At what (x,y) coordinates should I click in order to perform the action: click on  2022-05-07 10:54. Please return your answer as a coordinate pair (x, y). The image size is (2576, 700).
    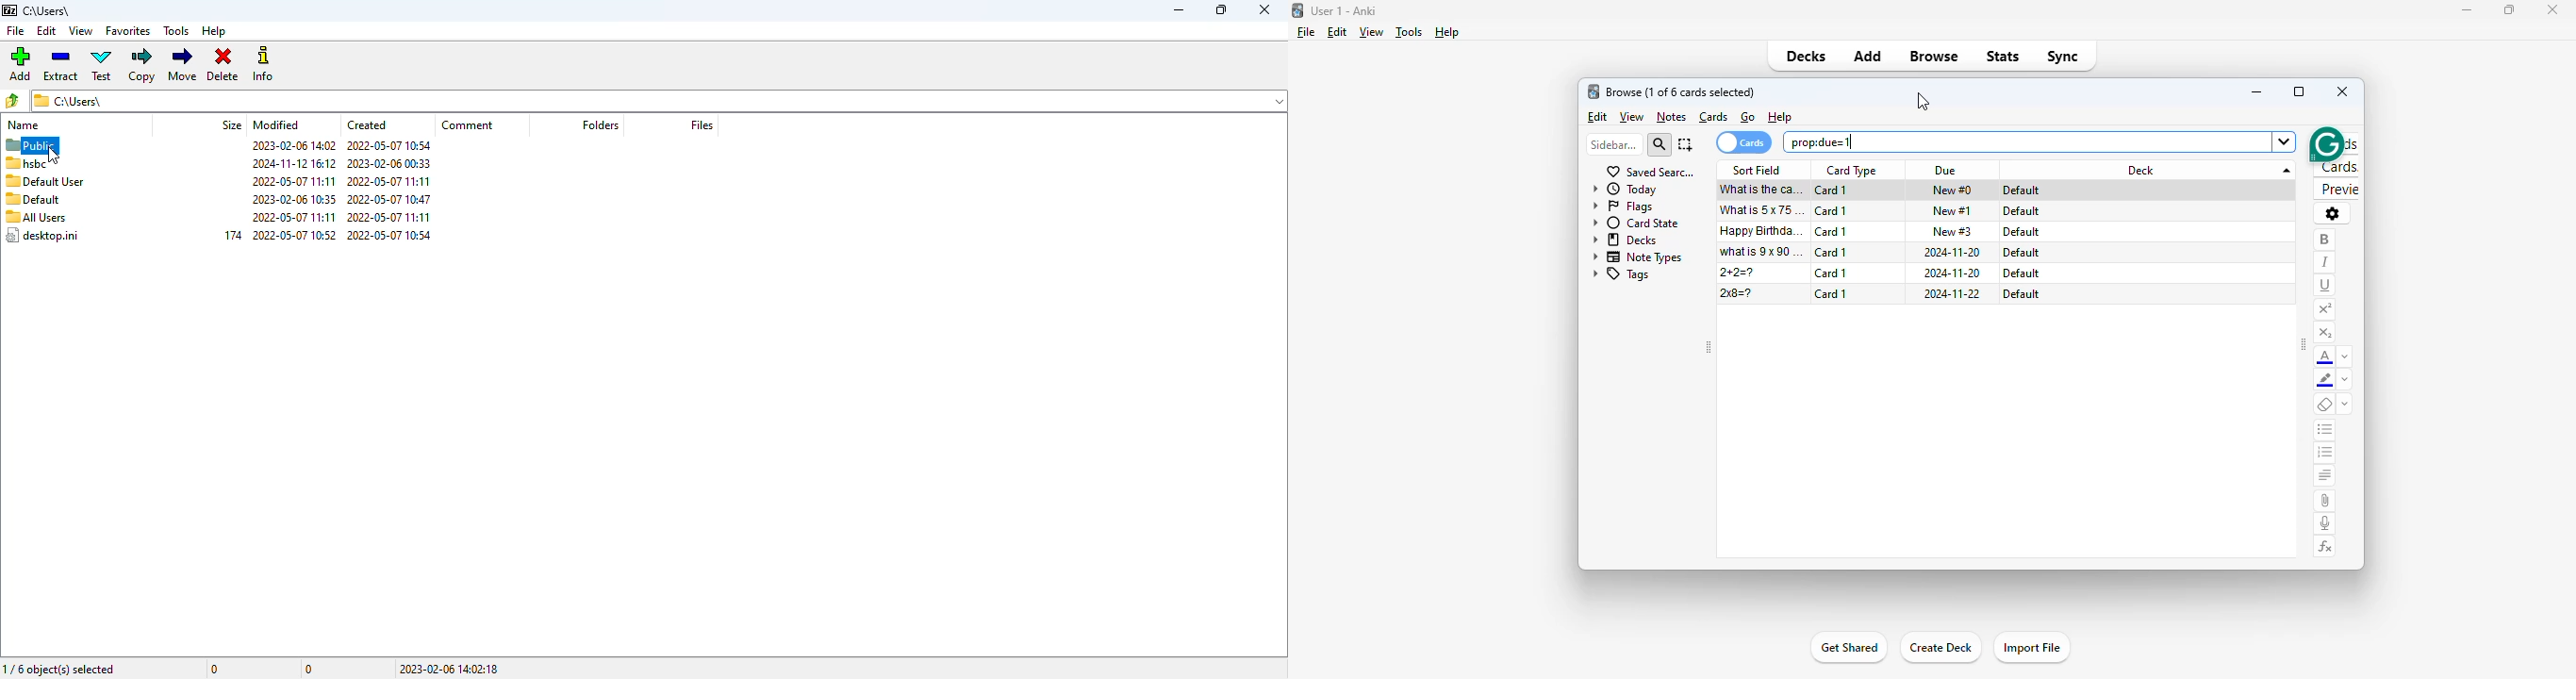
    Looking at the image, I should click on (394, 236).